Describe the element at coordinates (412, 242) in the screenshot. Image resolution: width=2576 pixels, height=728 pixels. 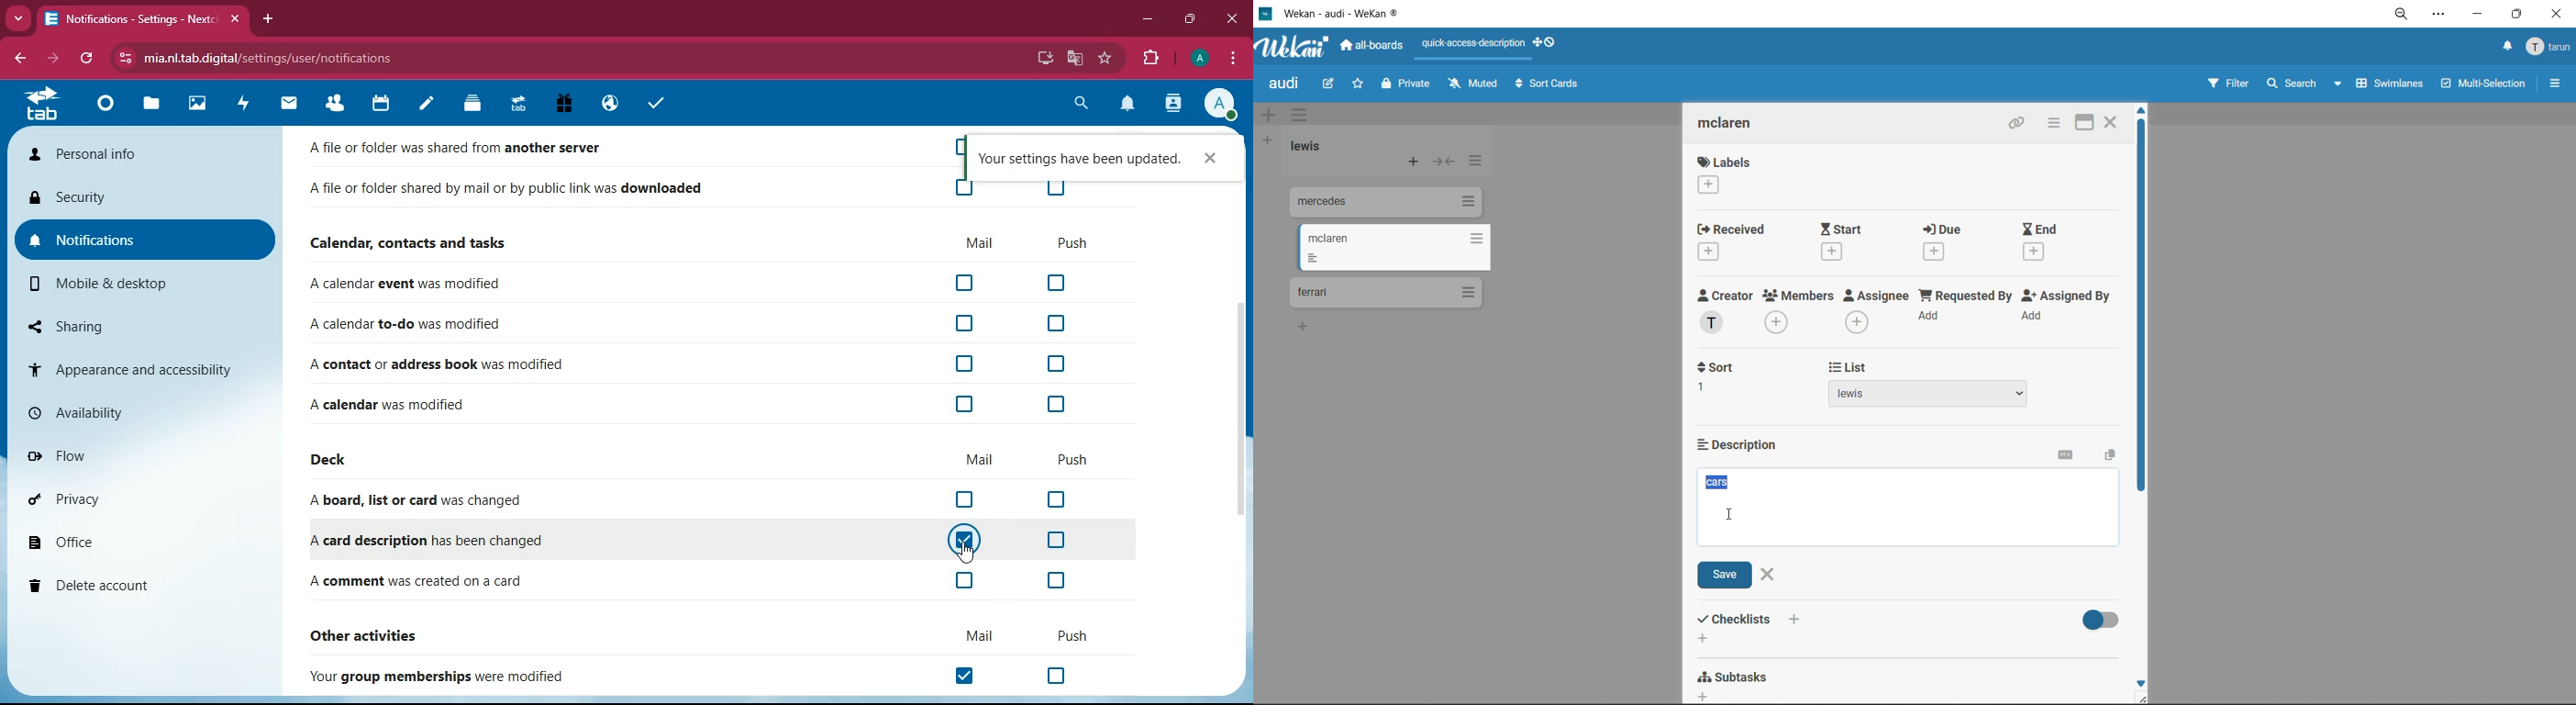
I see `Calendar, contacts and tasks` at that location.